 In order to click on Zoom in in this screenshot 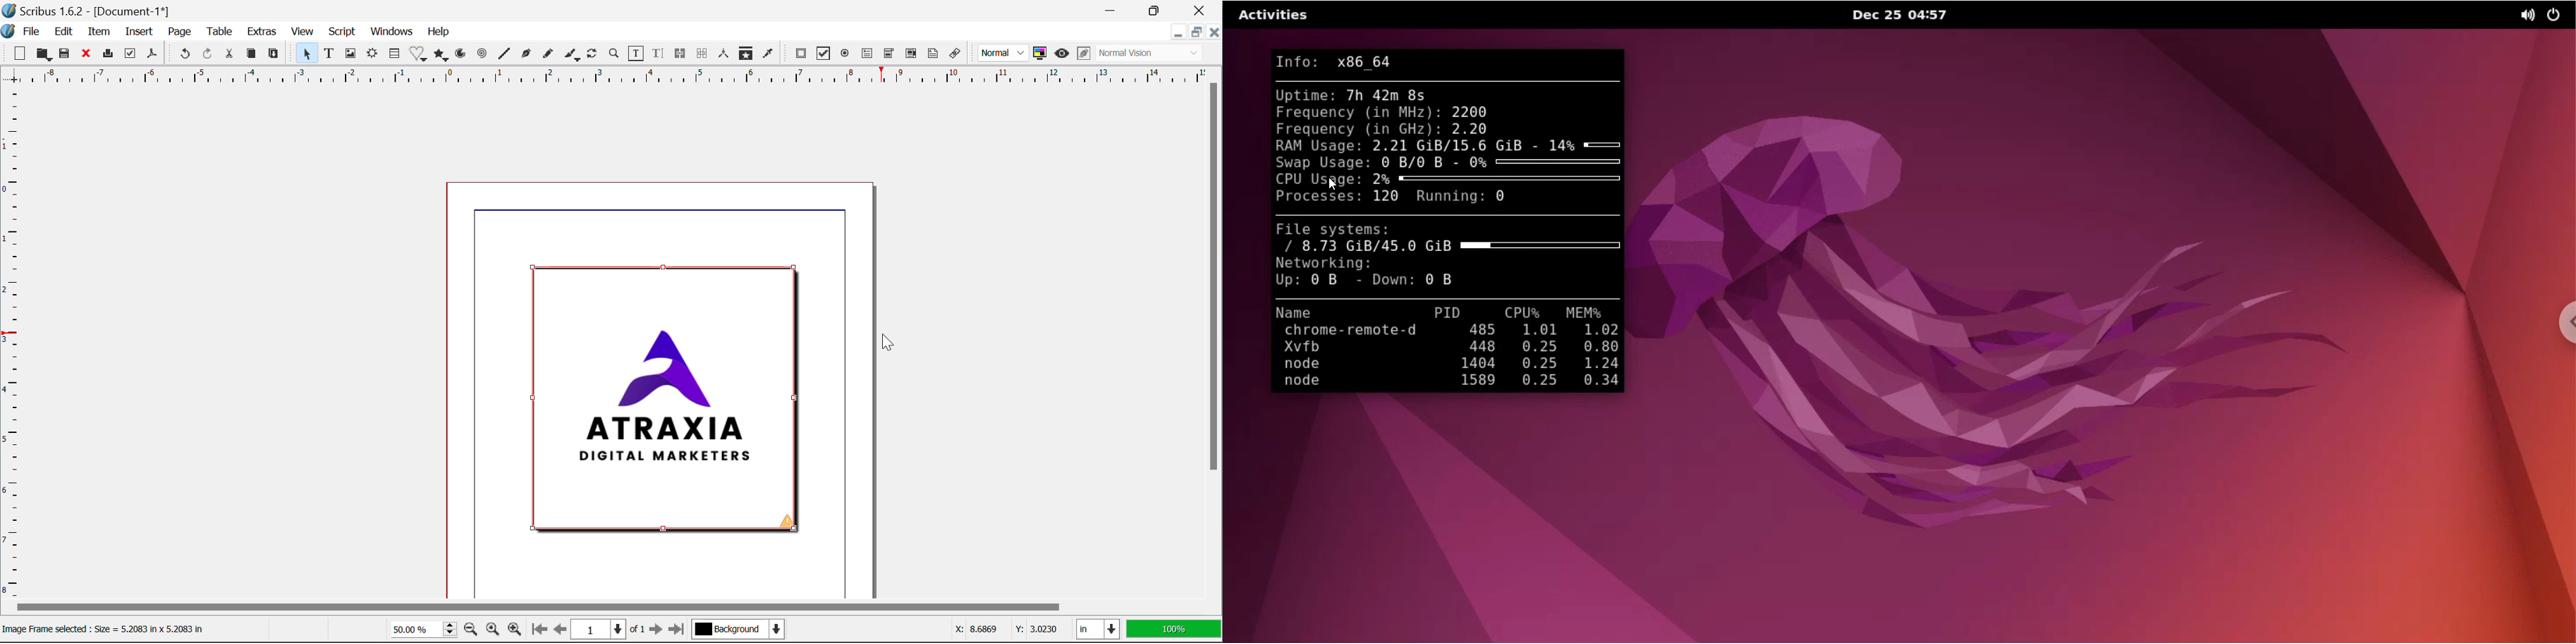, I will do `click(516, 630)`.